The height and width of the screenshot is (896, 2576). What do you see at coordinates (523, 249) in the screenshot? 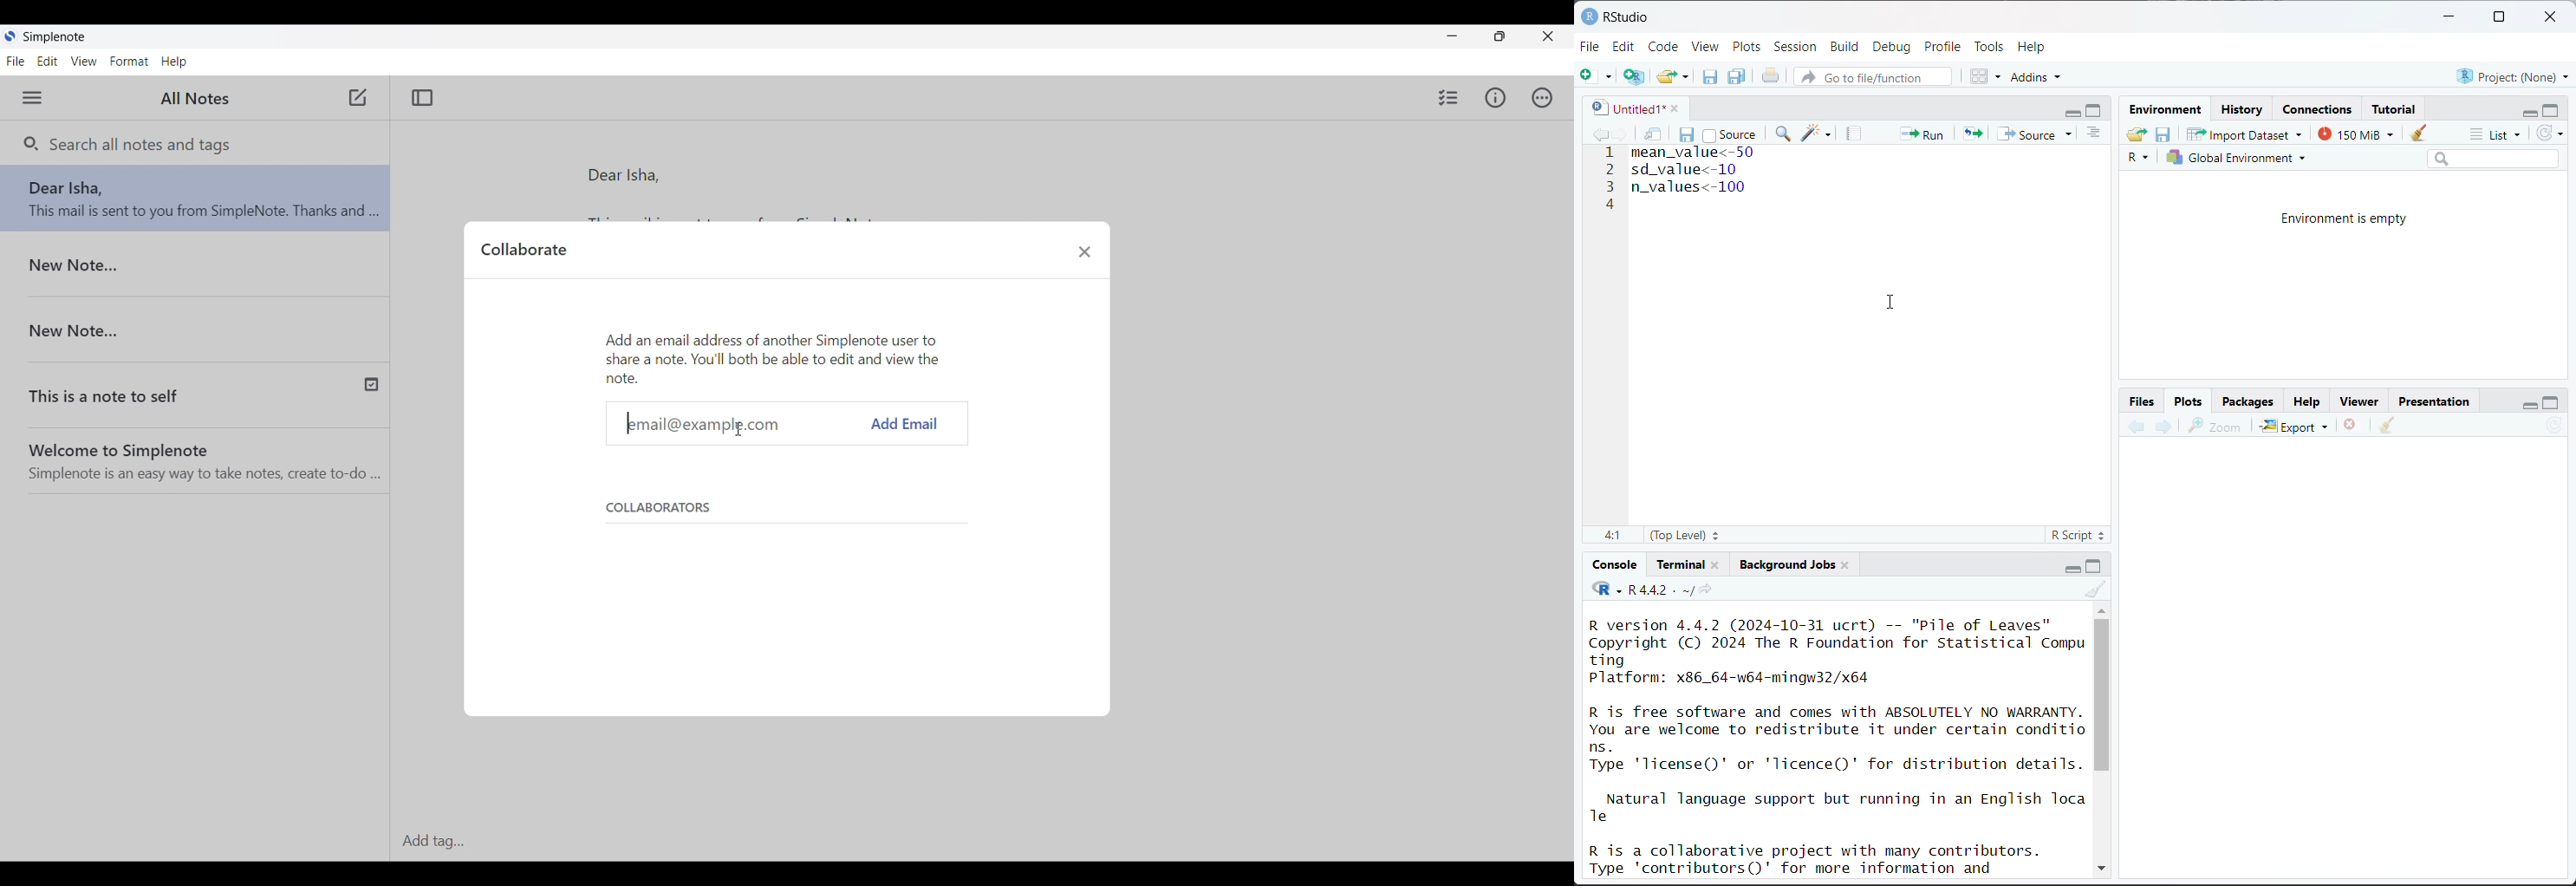
I see `Collaborate` at bounding box center [523, 249].